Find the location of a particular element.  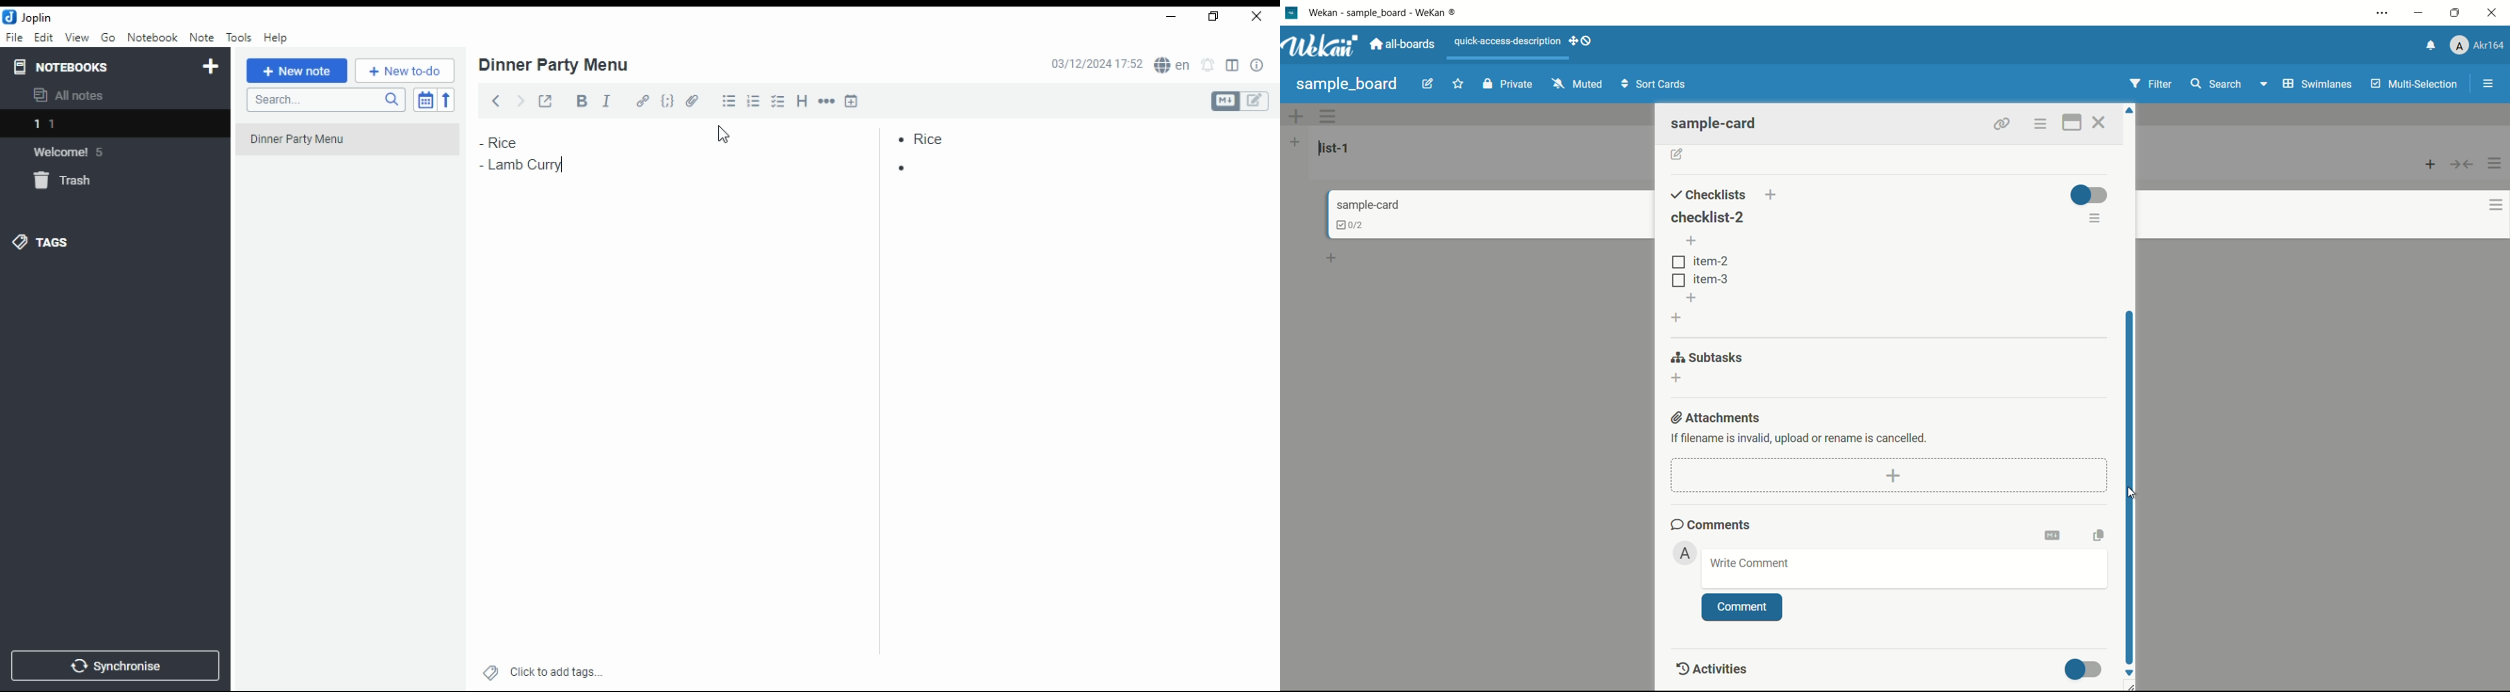

go is located at coordinates (108, 38).